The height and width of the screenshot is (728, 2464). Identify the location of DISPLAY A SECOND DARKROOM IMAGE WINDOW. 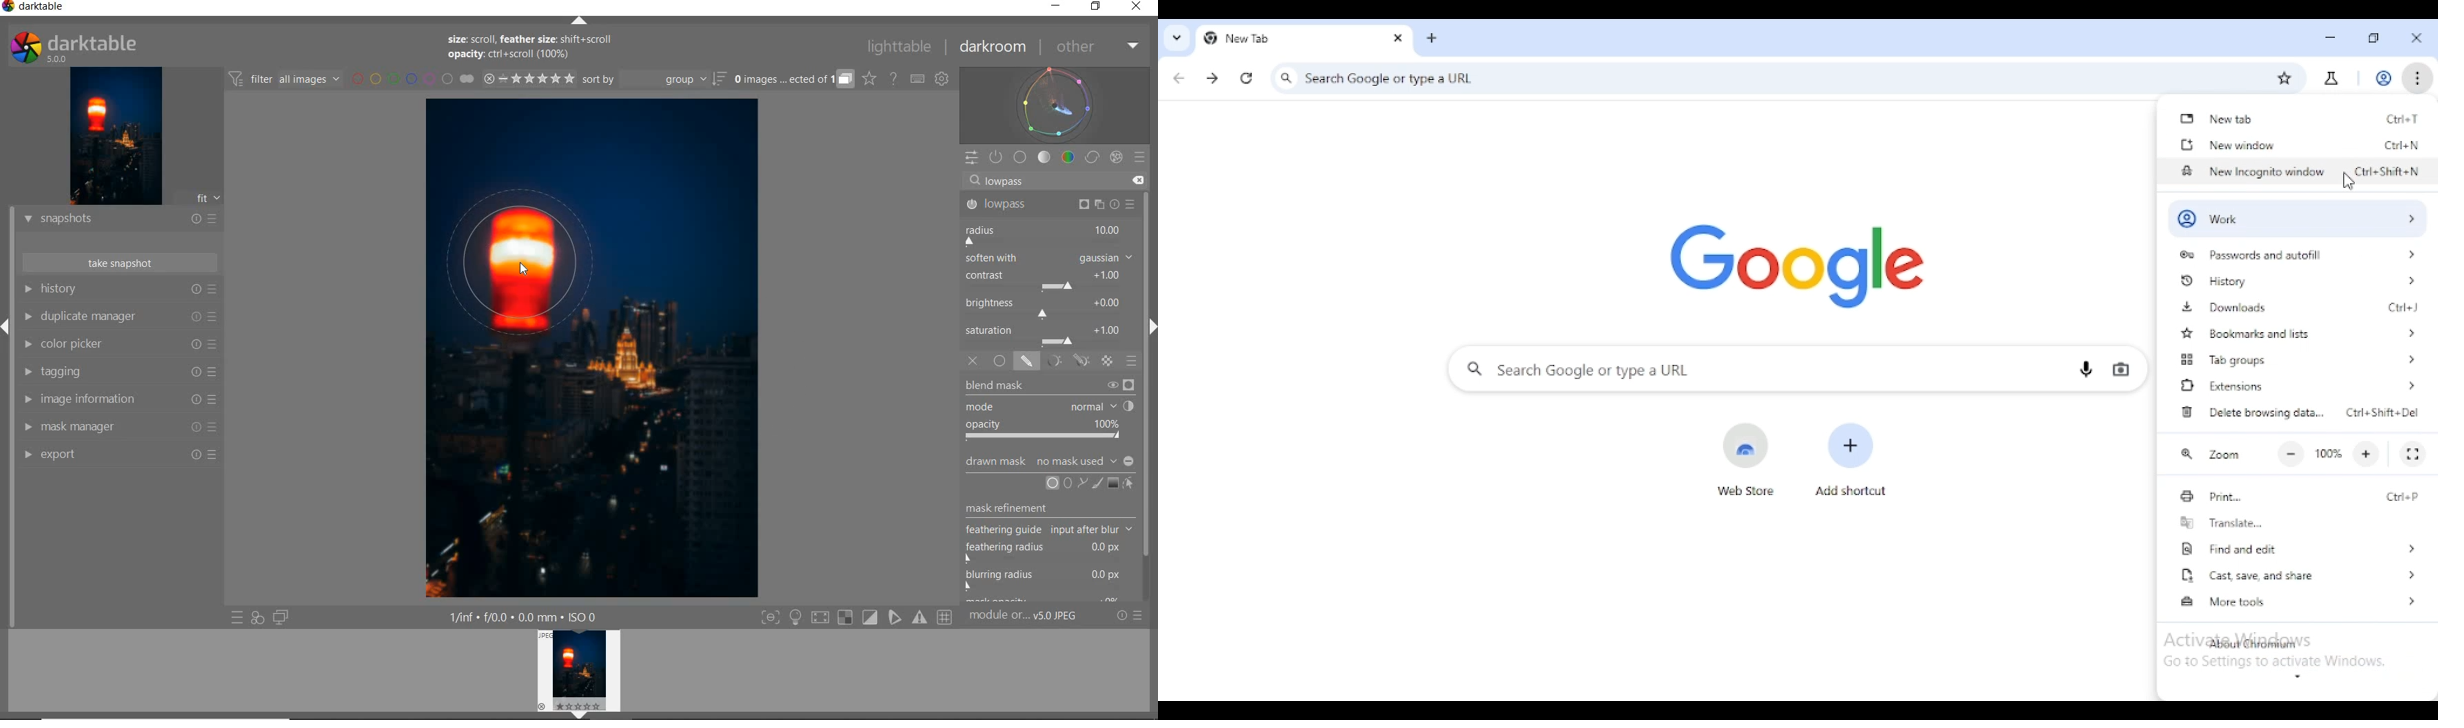
(281, 618).